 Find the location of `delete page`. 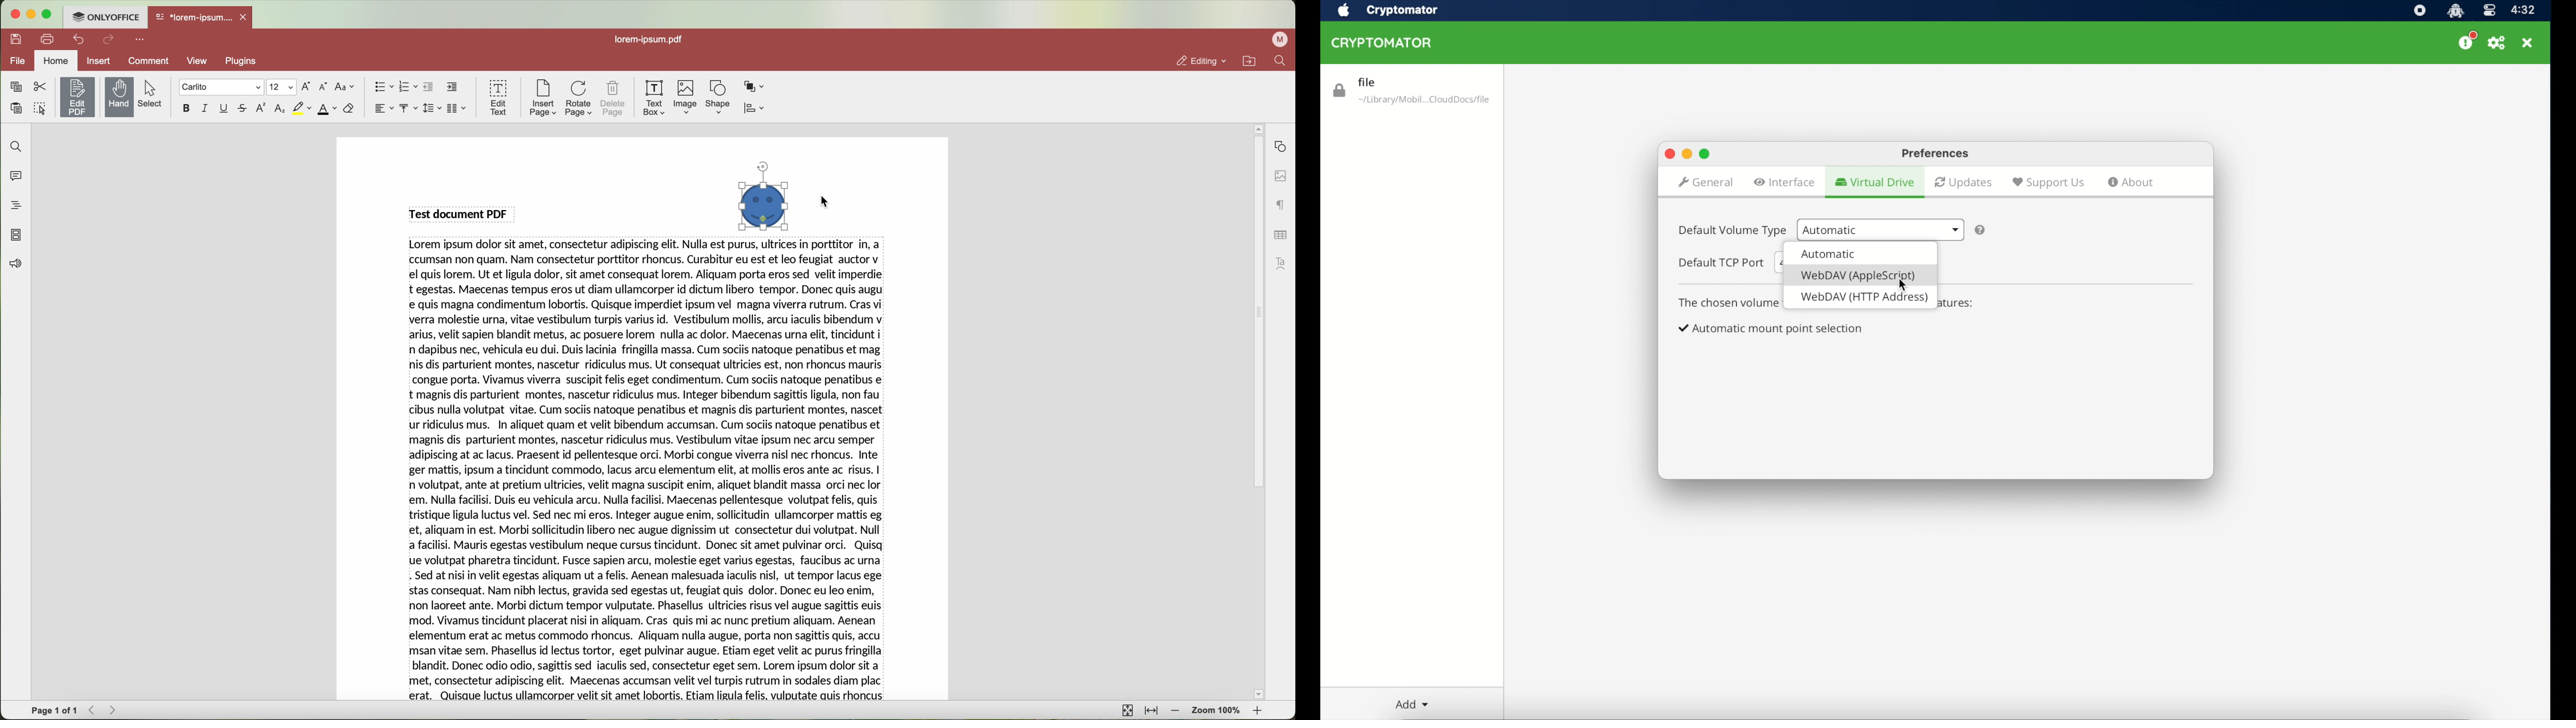

delete page is located at coordinates (615, 98).